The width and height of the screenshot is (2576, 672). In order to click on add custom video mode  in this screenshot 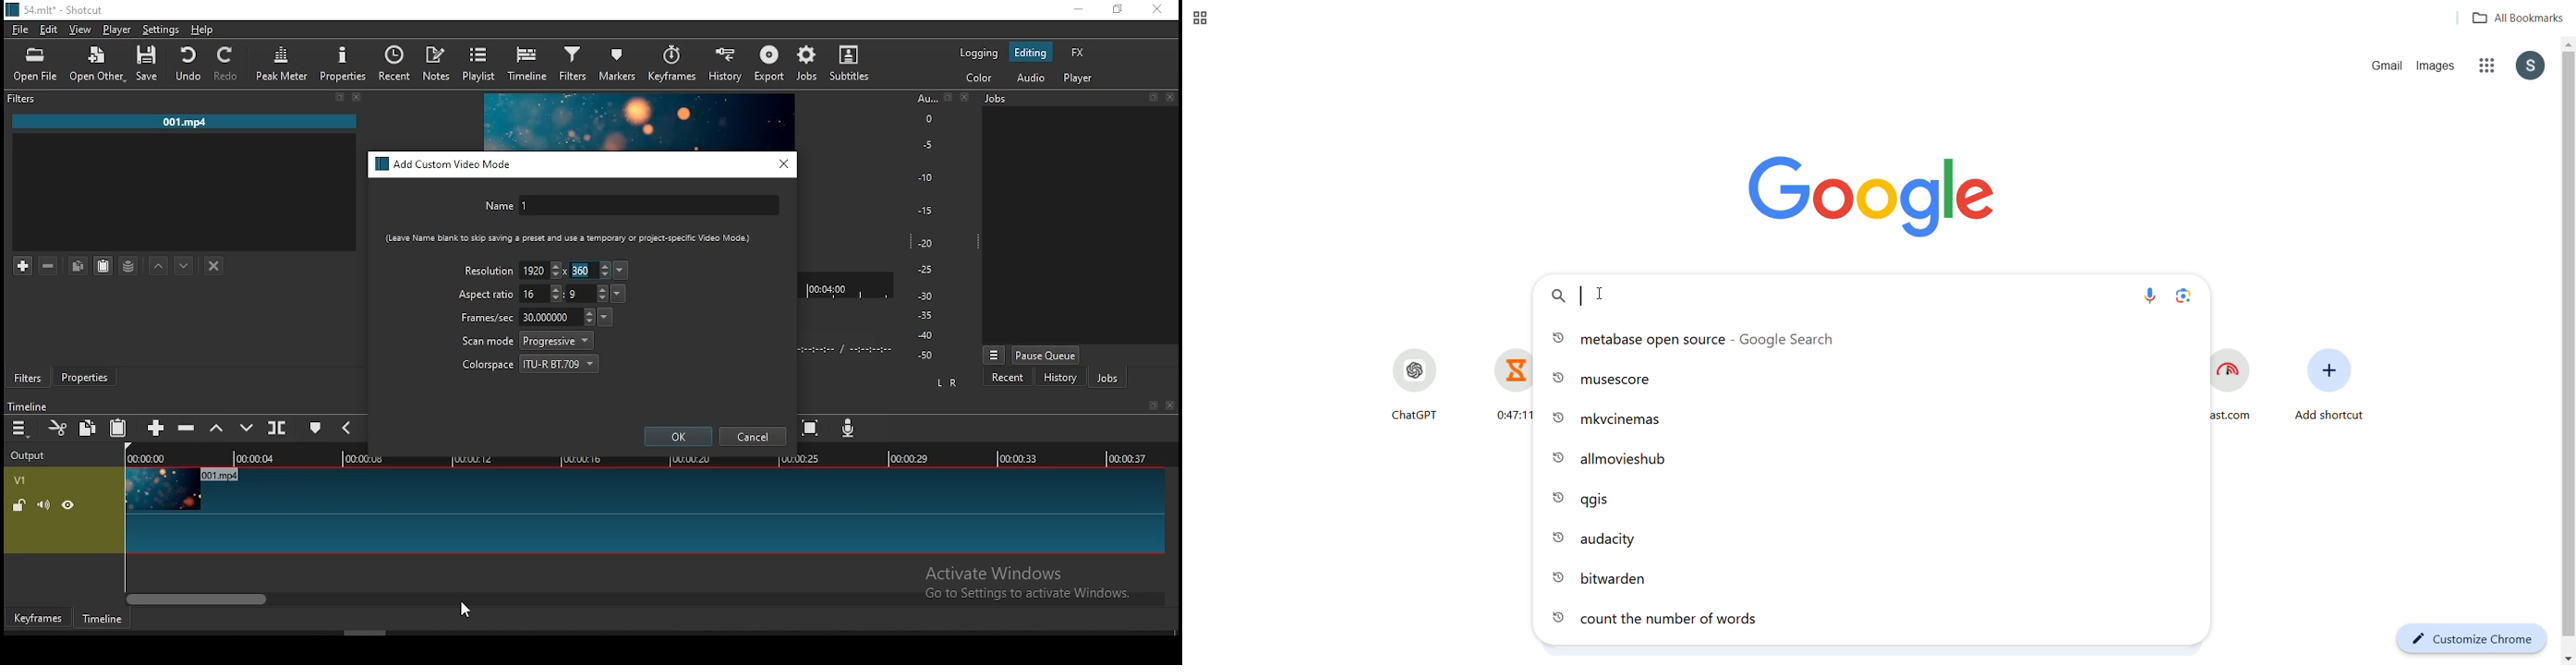, I will do `click(445, 164)`.